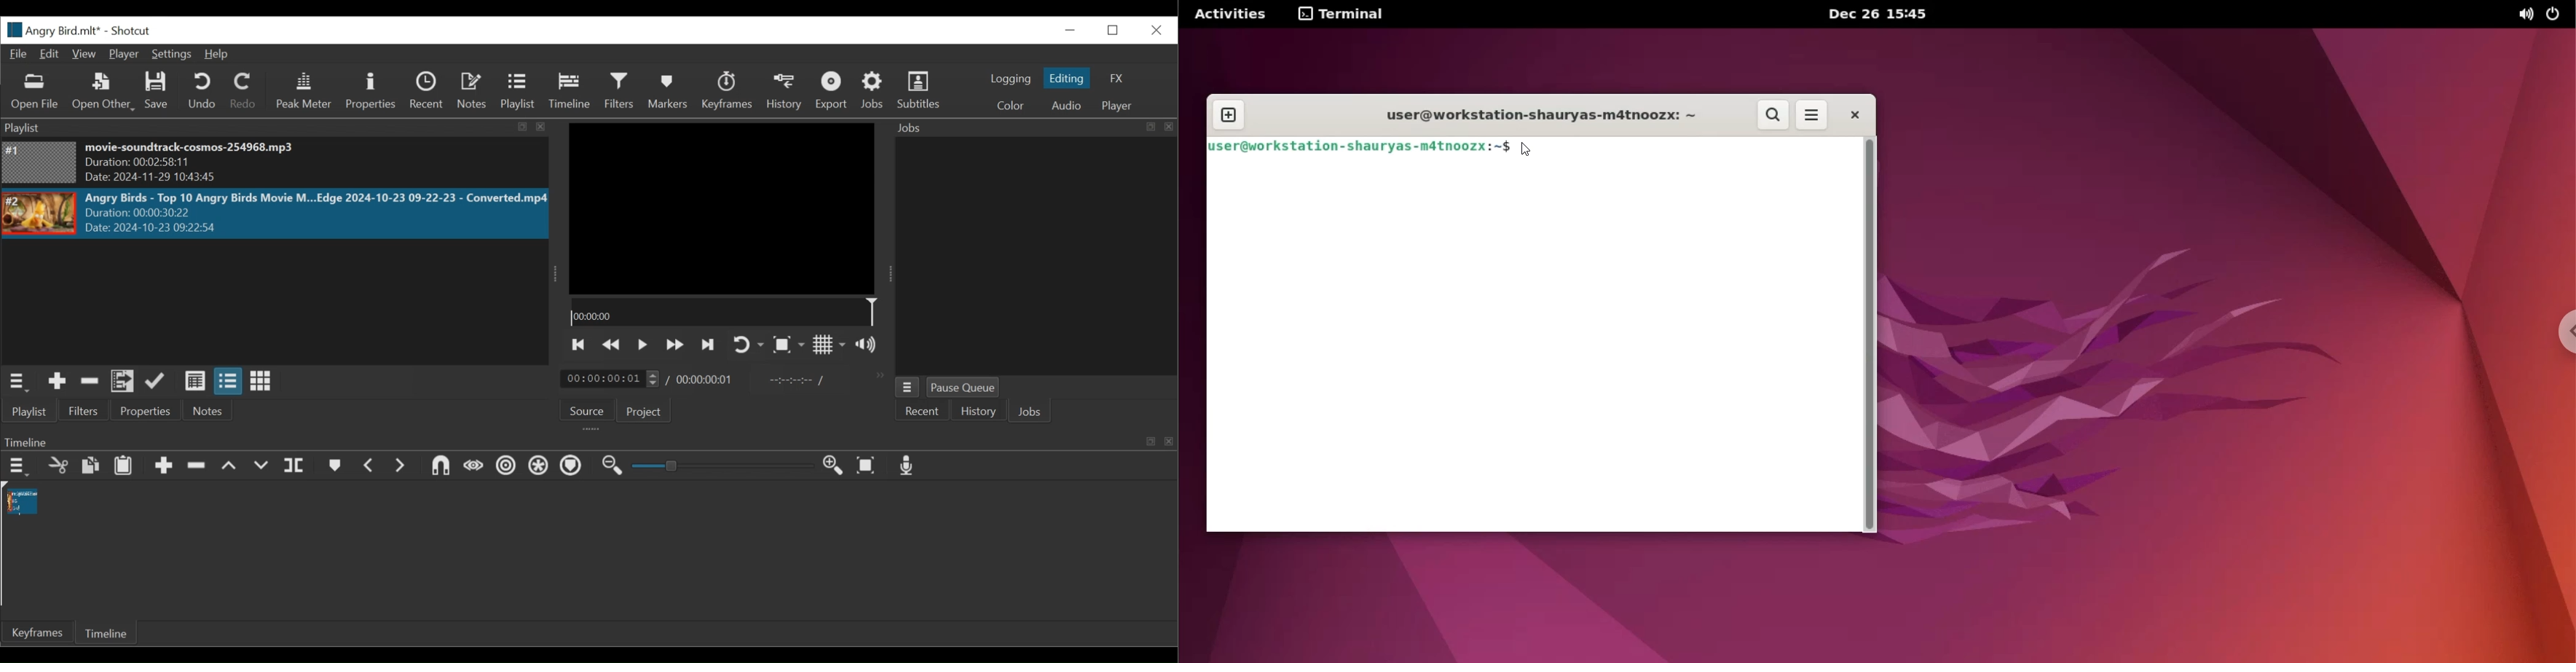 Image resolution: width=2576 pixels, height=672 pixels. I want to click on Redo, so click(245, 91).